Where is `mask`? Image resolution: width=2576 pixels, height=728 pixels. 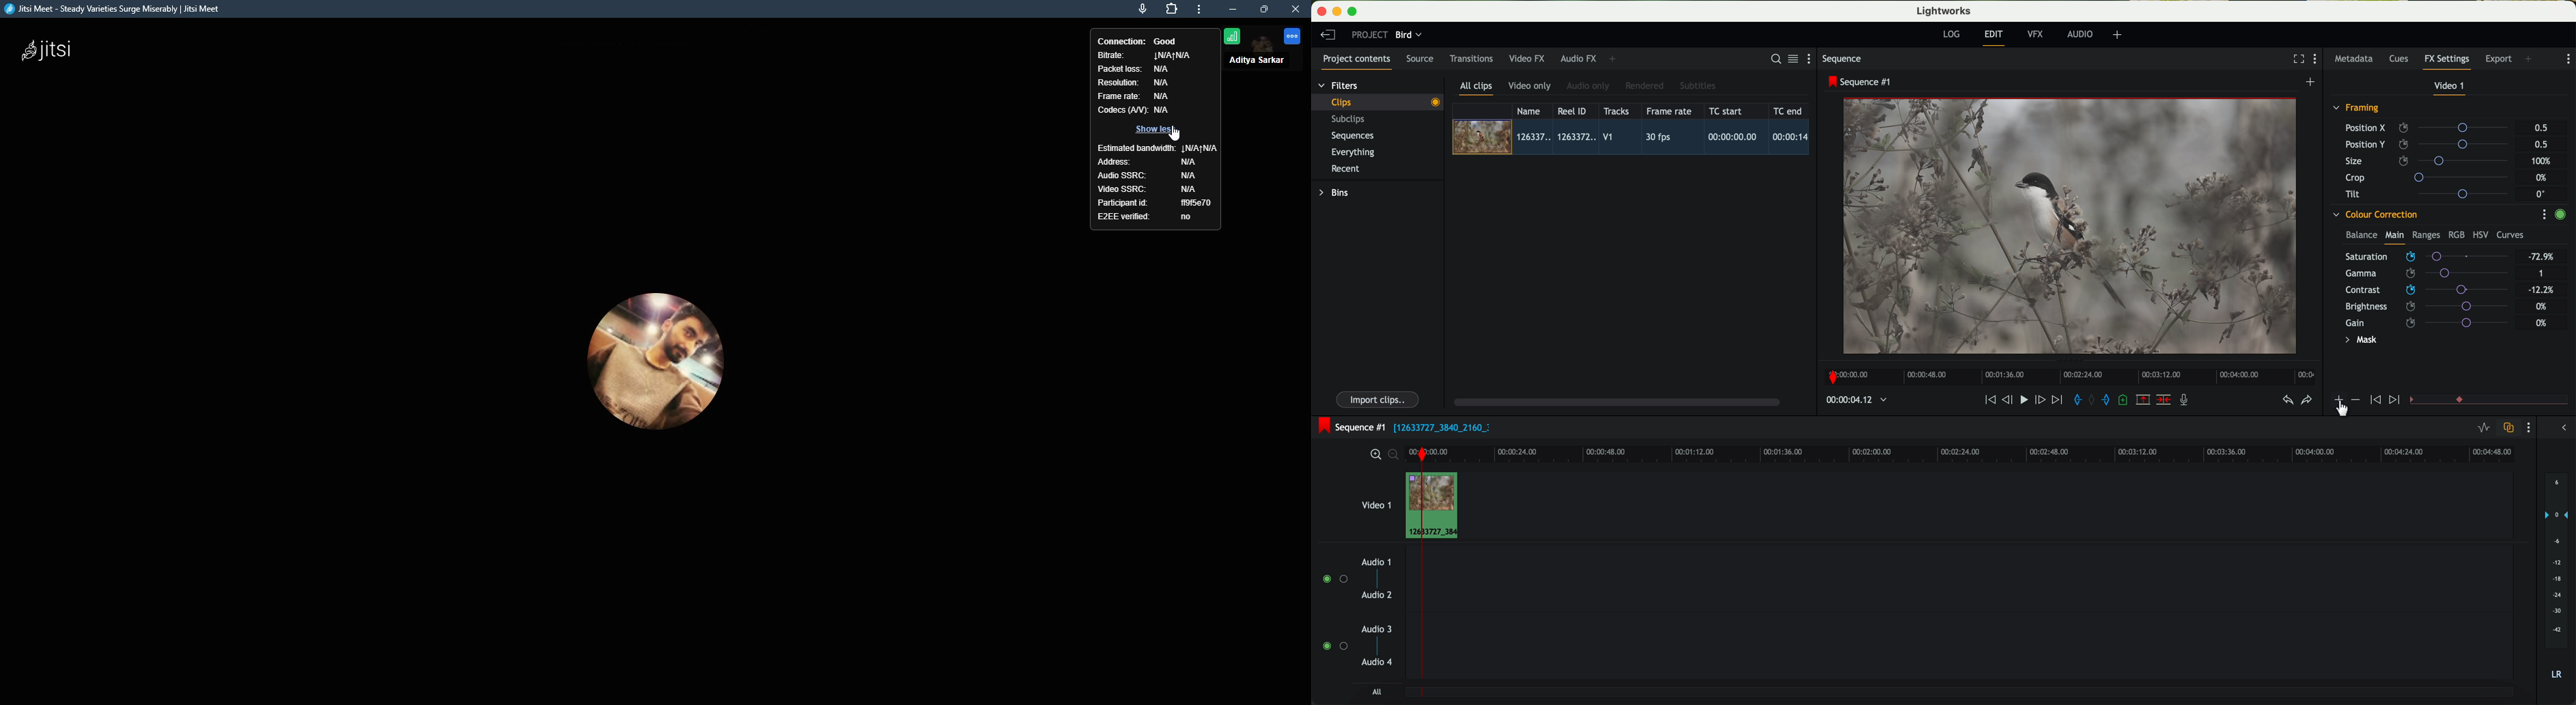
mask is located at coordinates (2359, 341).